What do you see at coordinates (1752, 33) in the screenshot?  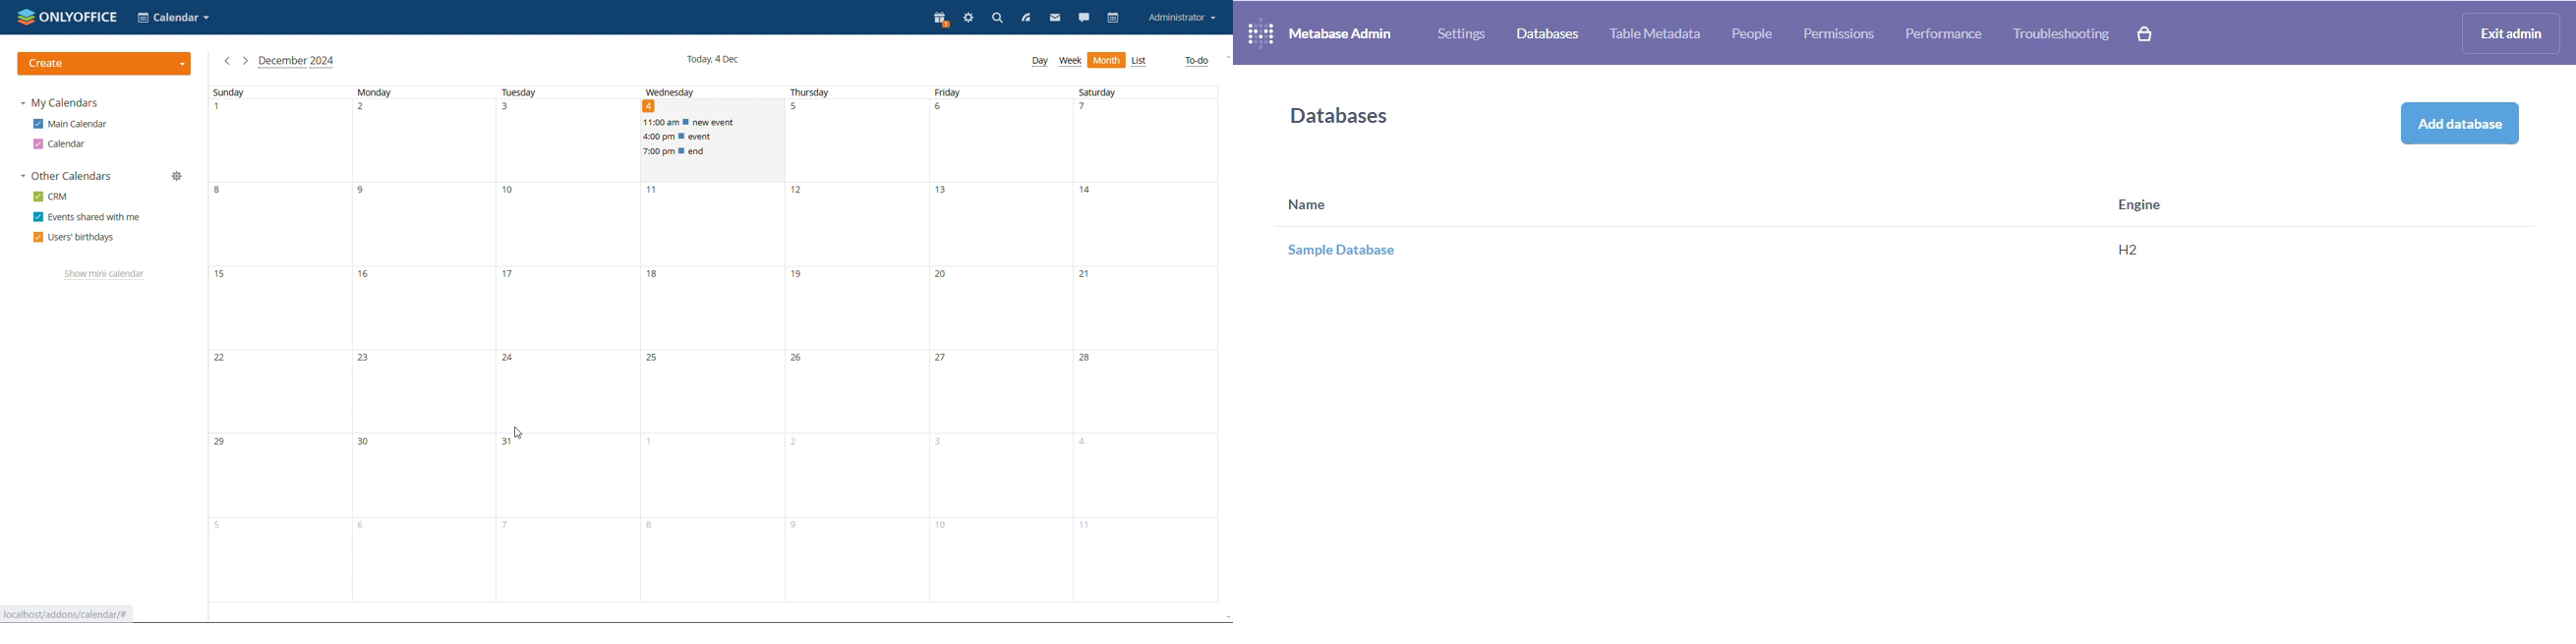 I see `people` at bounding box center [1752, 33].